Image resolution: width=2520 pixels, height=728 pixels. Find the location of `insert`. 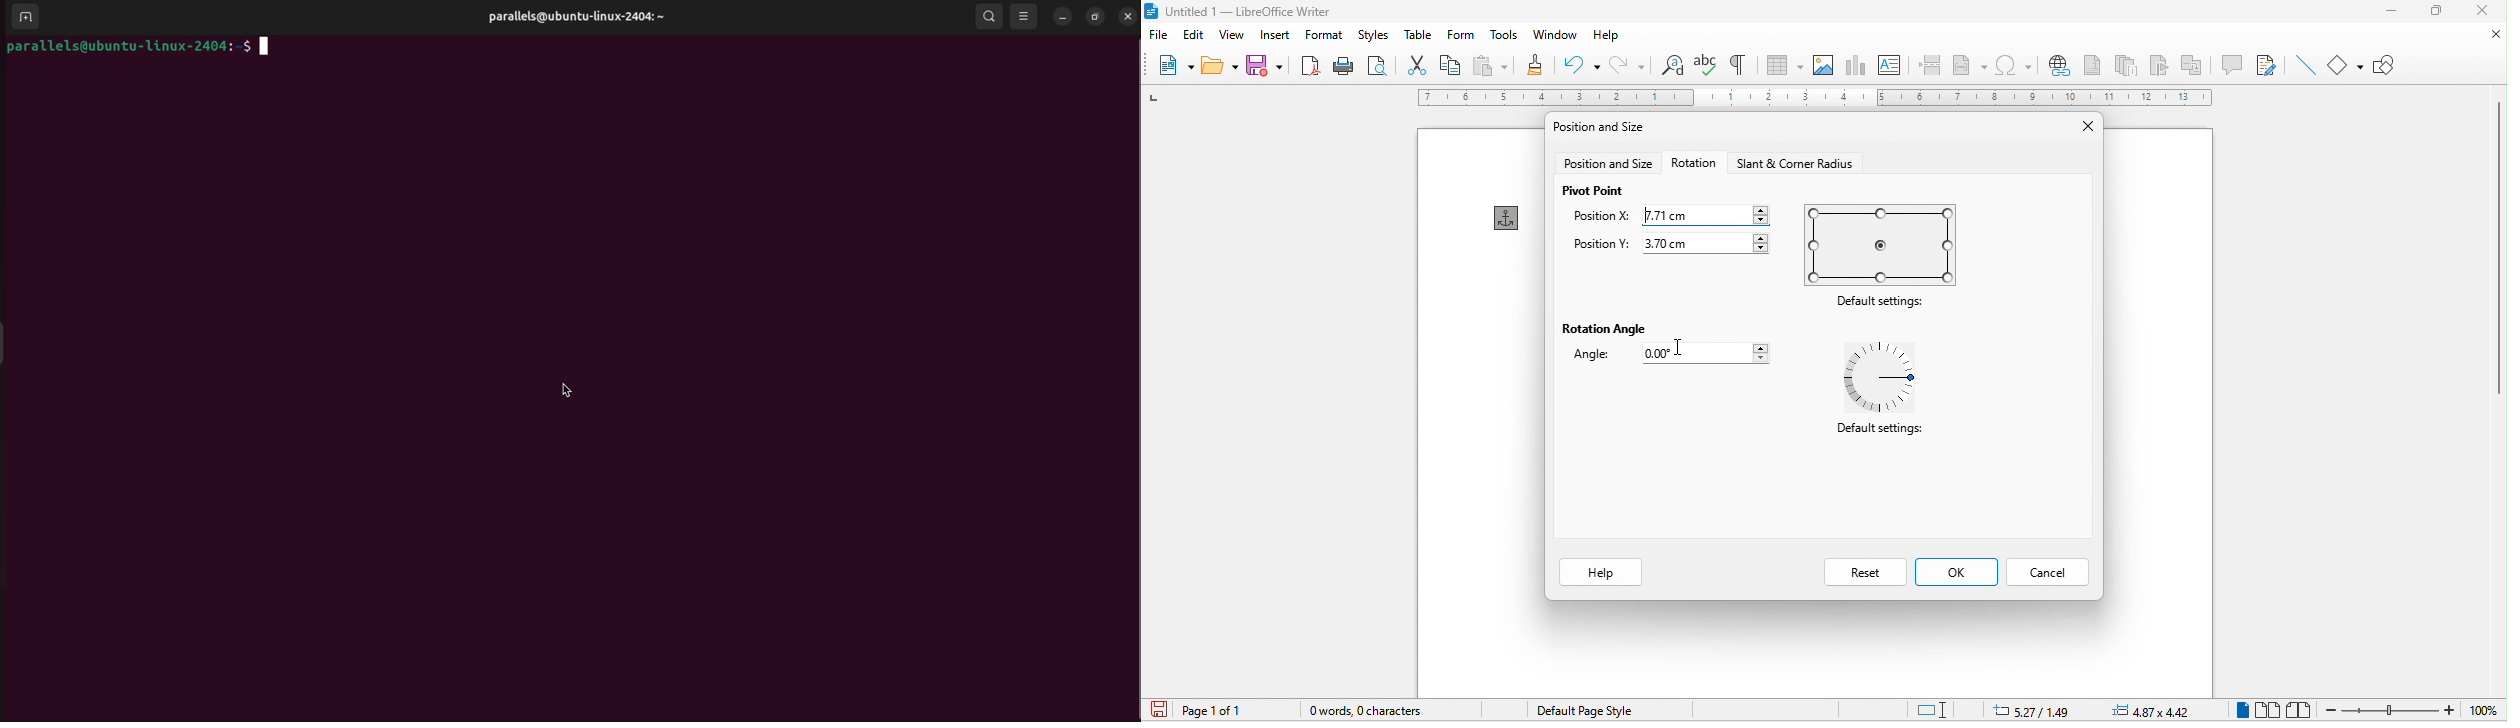

insert is located at coordinates (1274, 36).